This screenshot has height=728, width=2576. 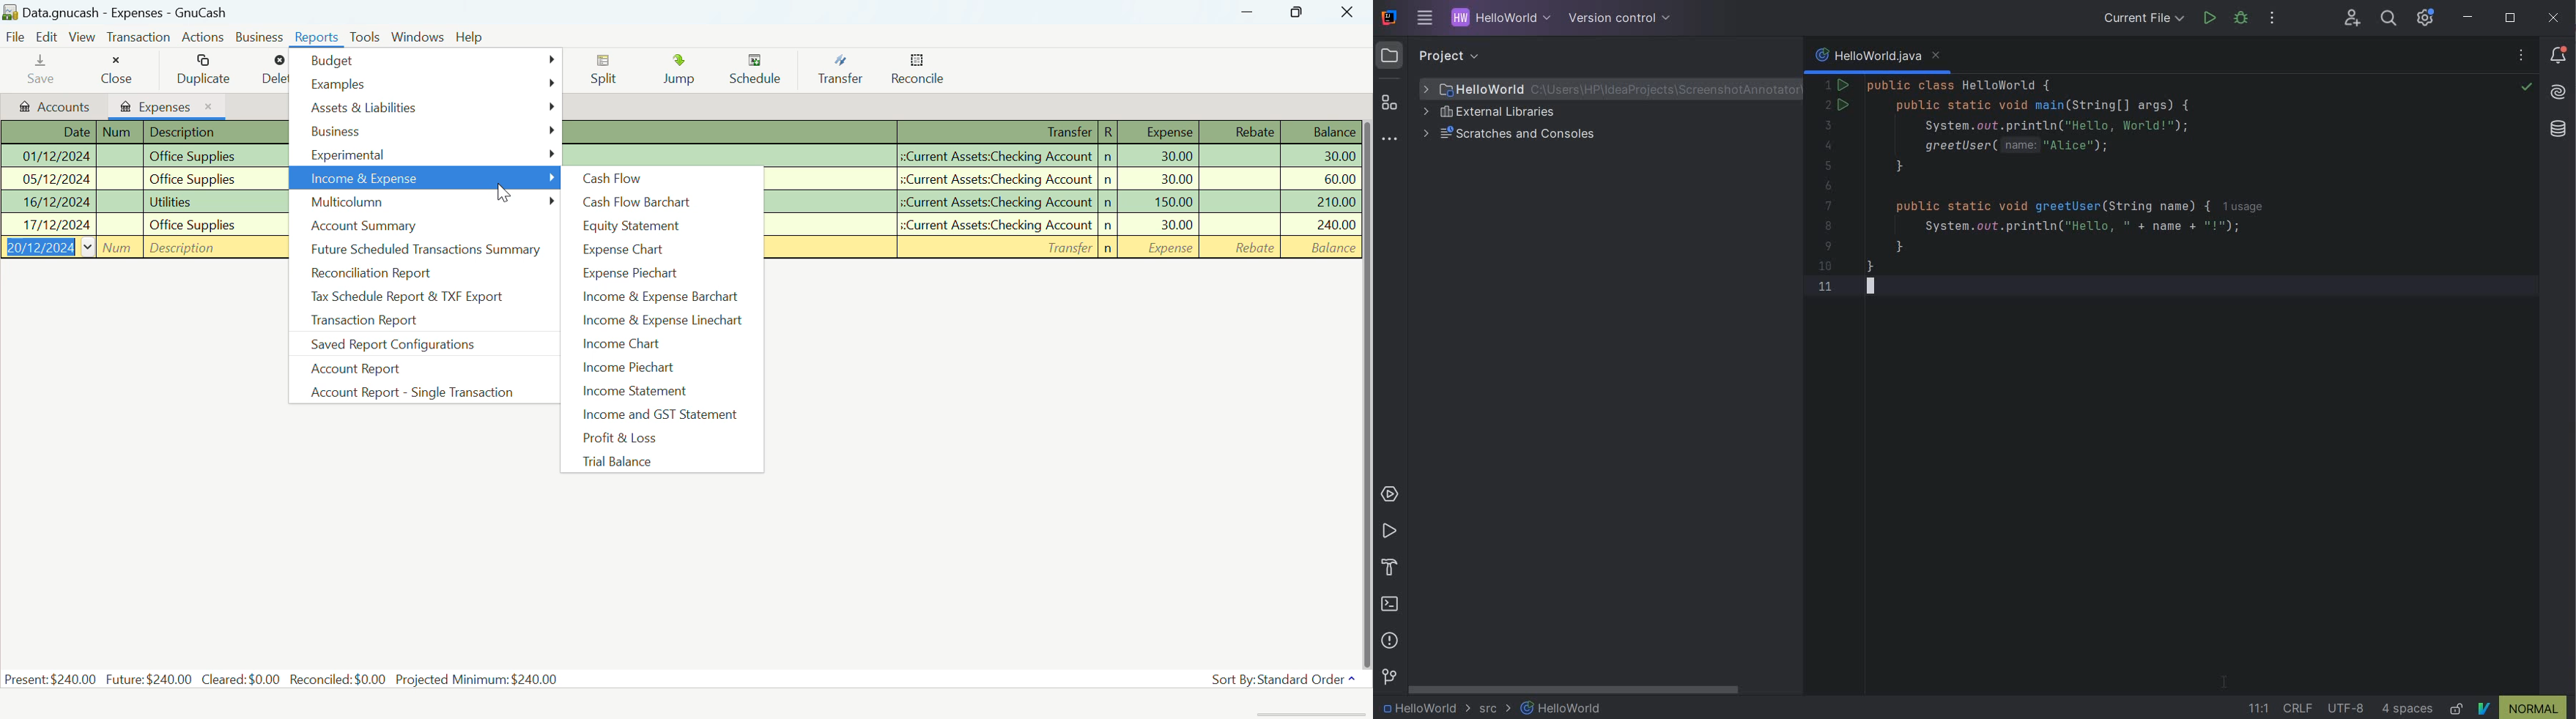 What do you see at coordinates (662, 227) in the screenshot?
I see `Equity Statement` at bounding box center [662, 227].